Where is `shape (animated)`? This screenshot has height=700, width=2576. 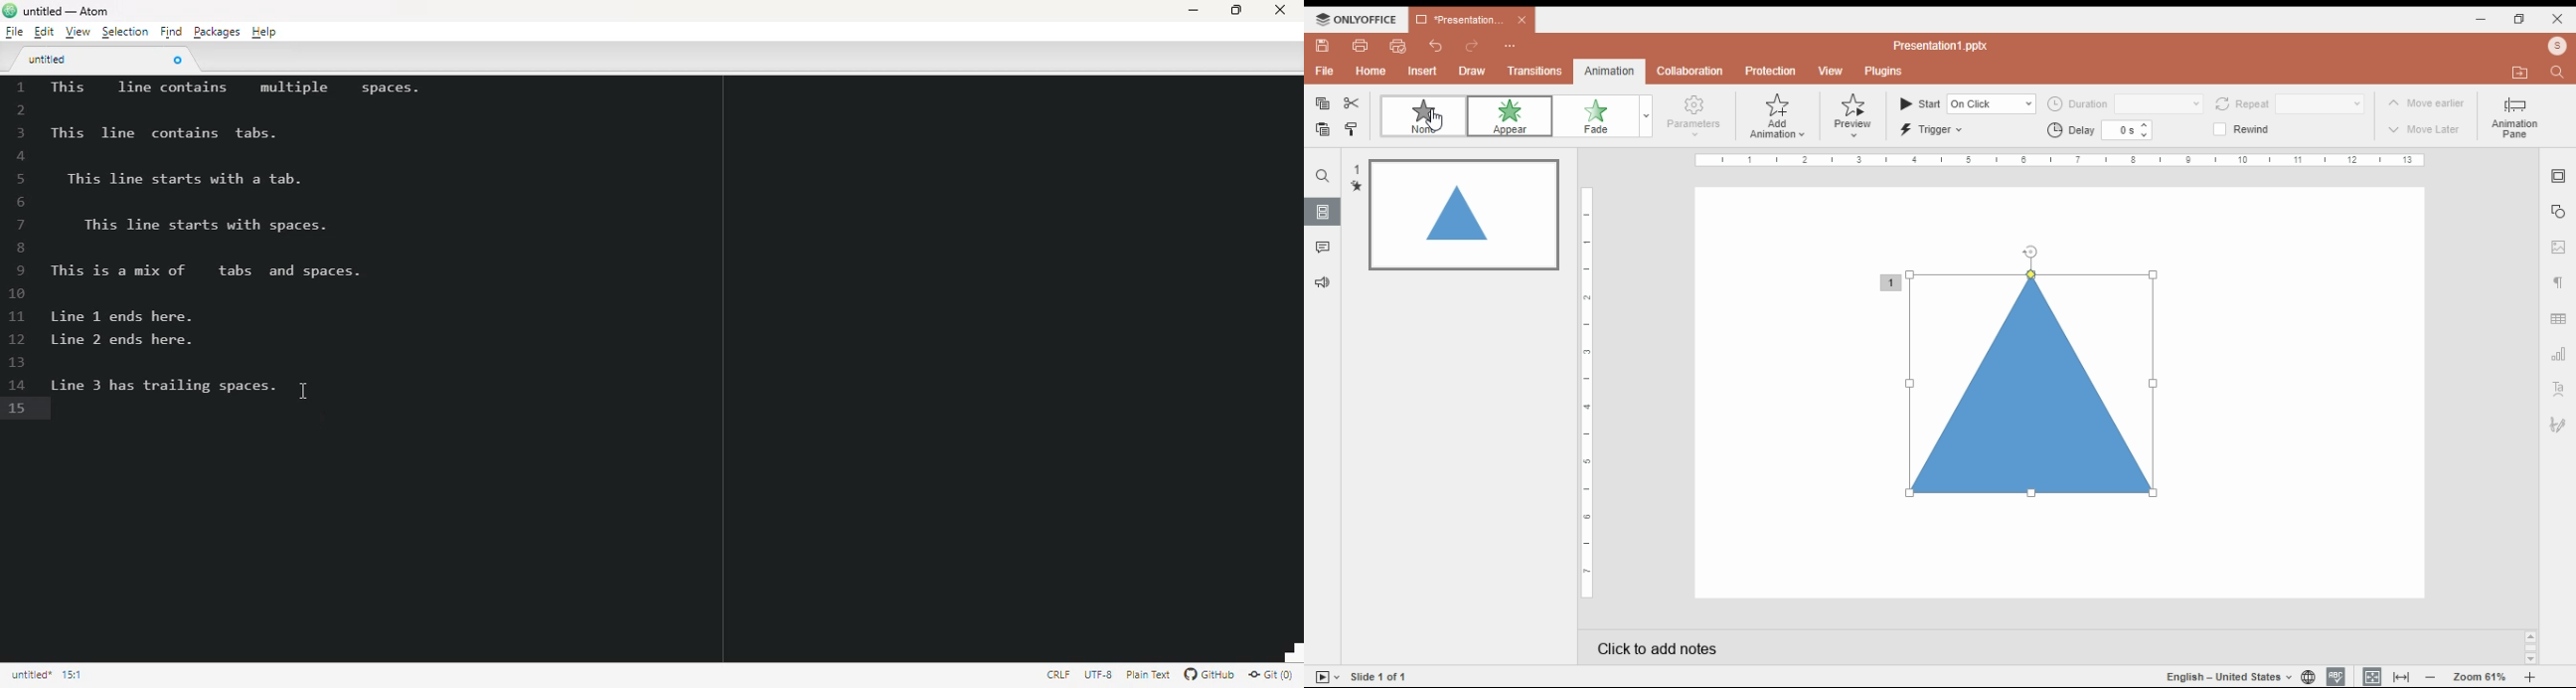
shape (animated) is located at coordinates (2015, 382).